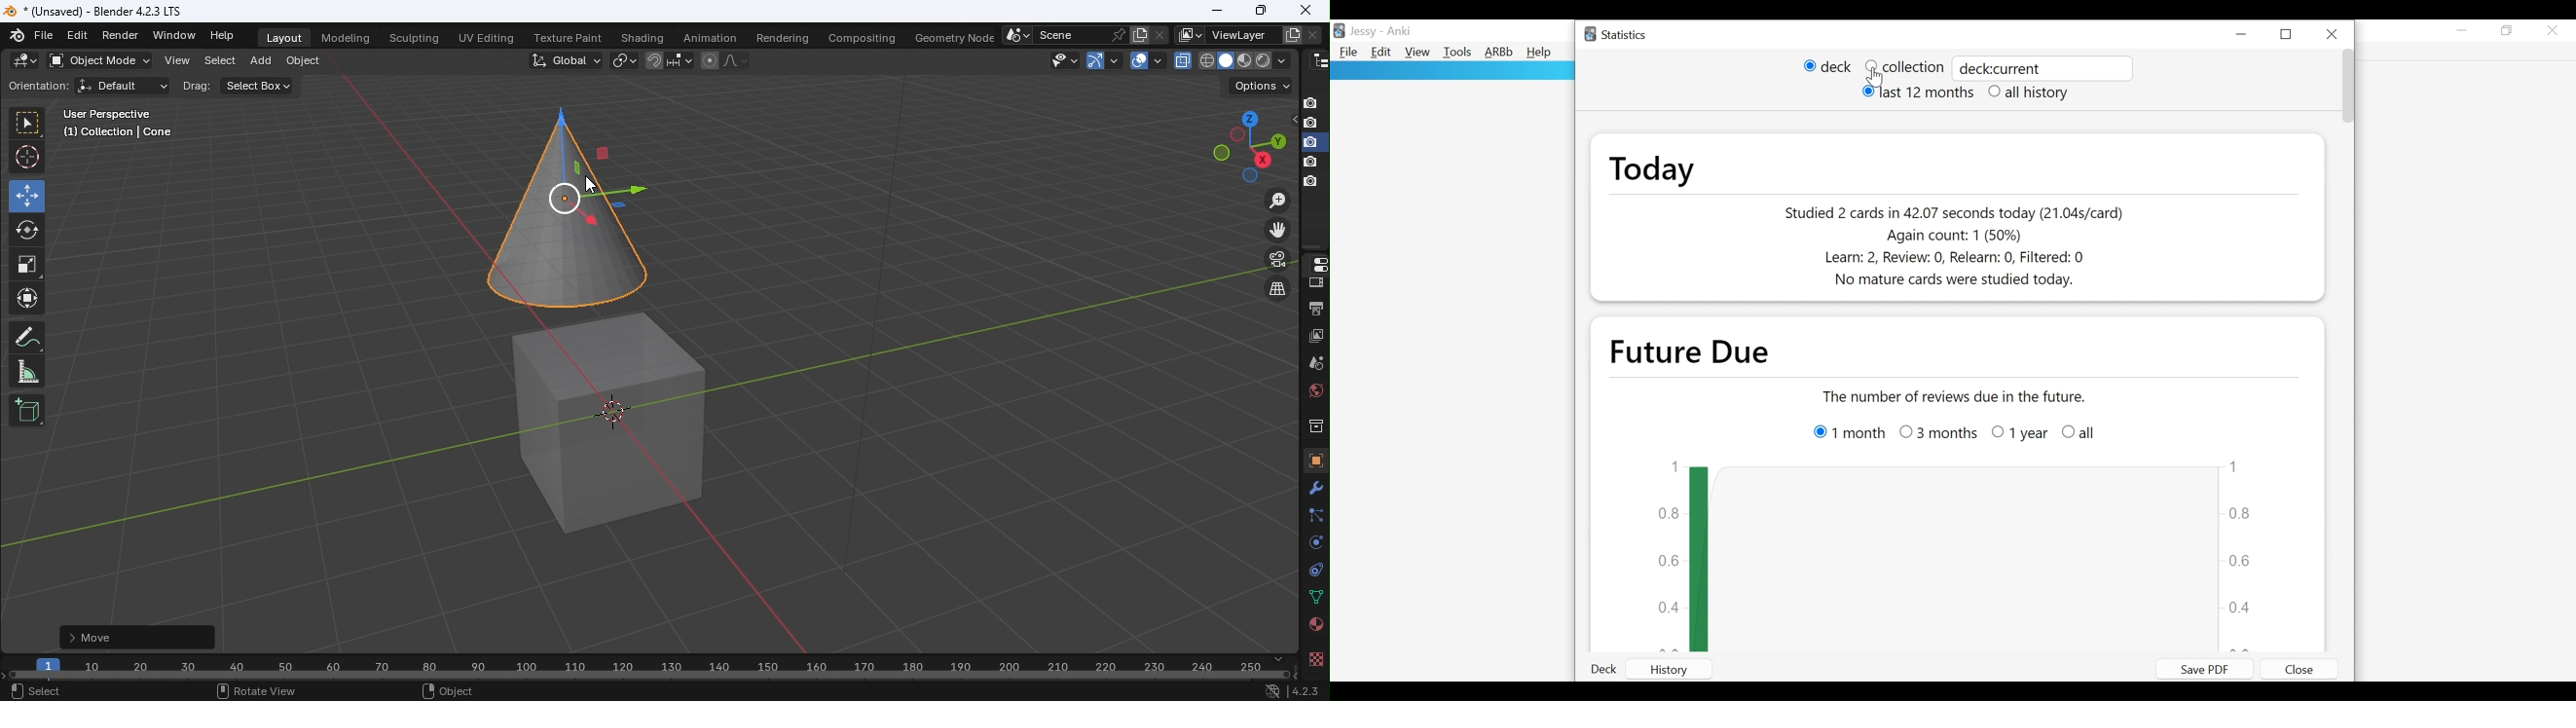 This screenshot has height=728, width=2576. Describe the element at coordinates (1314, 625) in the screenshot. I see `Material` at that location.